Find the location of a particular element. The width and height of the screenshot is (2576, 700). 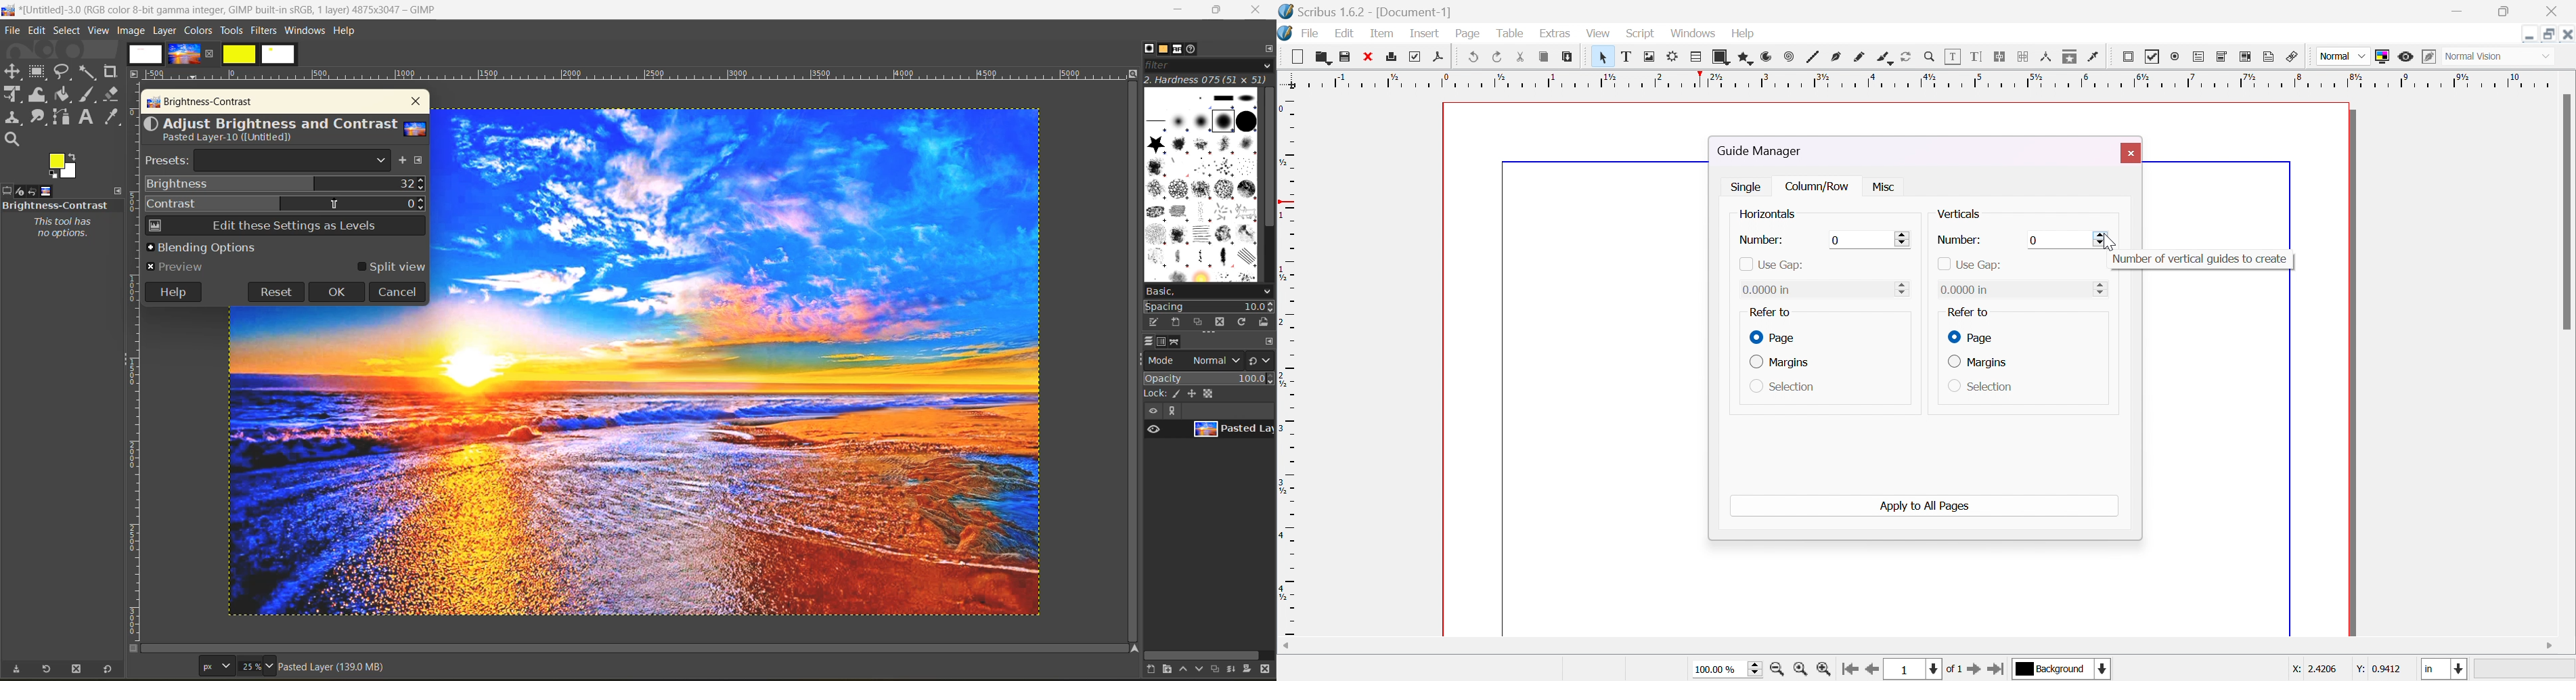

single is located at coordinates (1748, 185).